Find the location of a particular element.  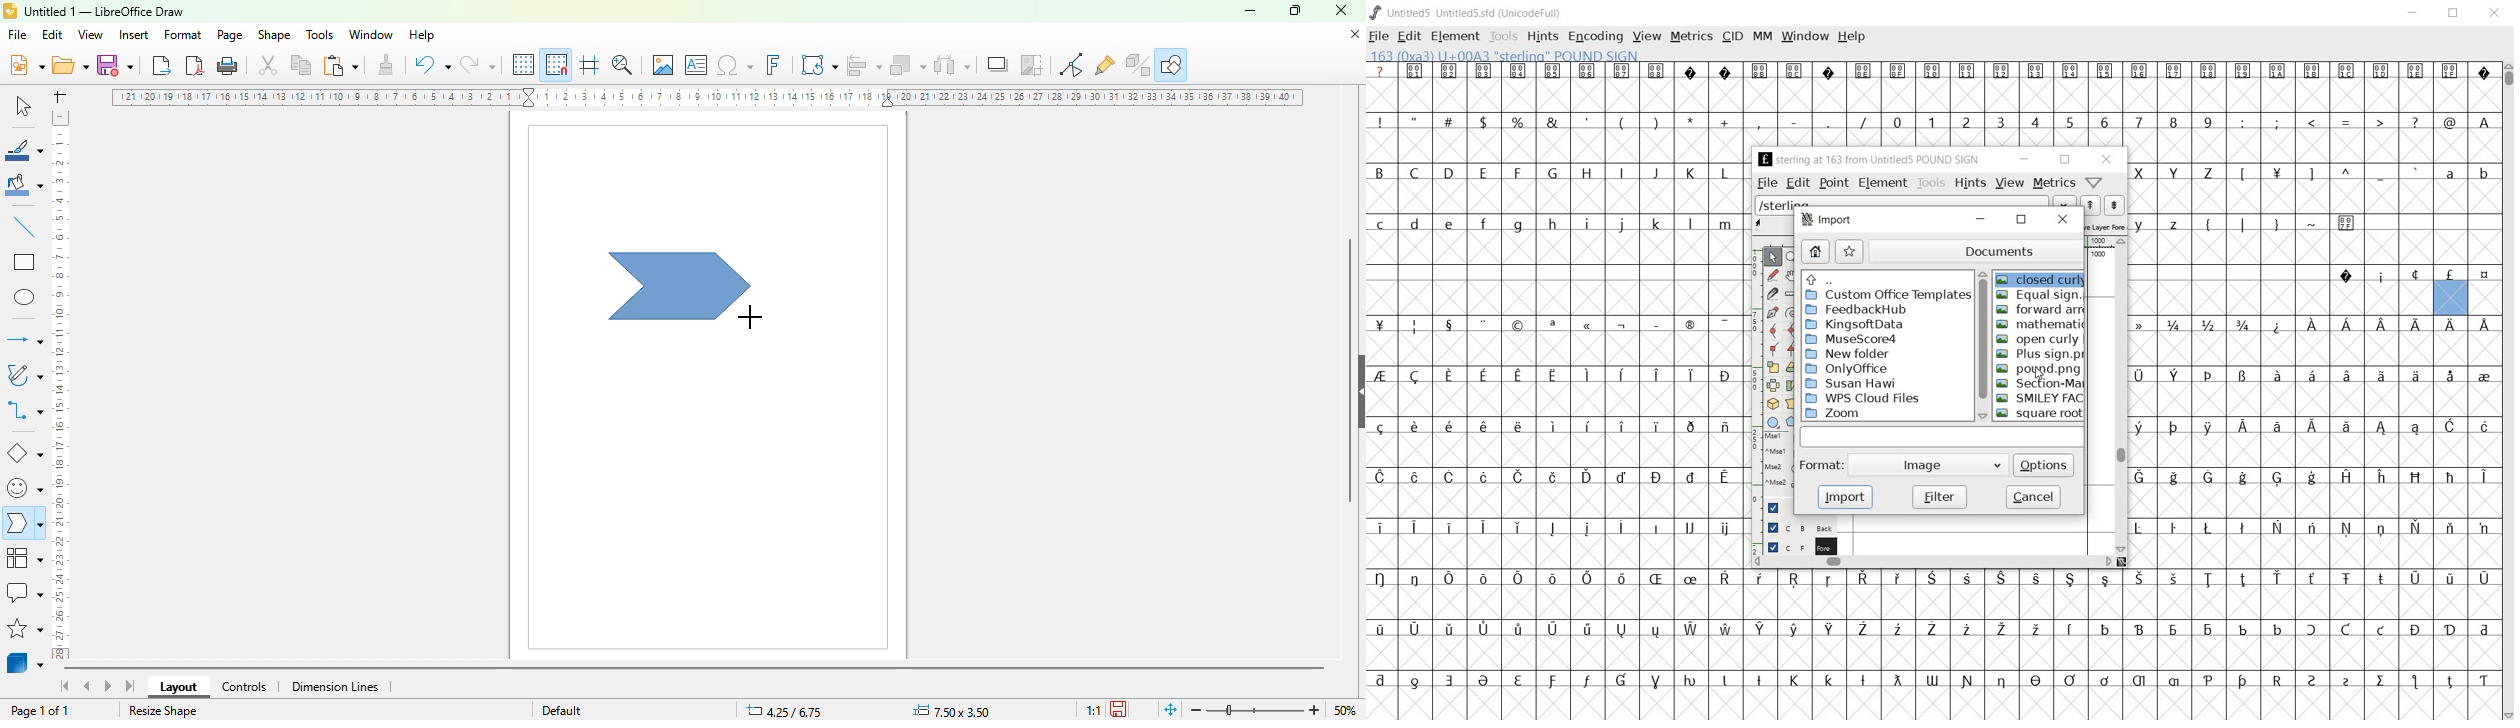

Symbol is located at coordinates (1587, 630).